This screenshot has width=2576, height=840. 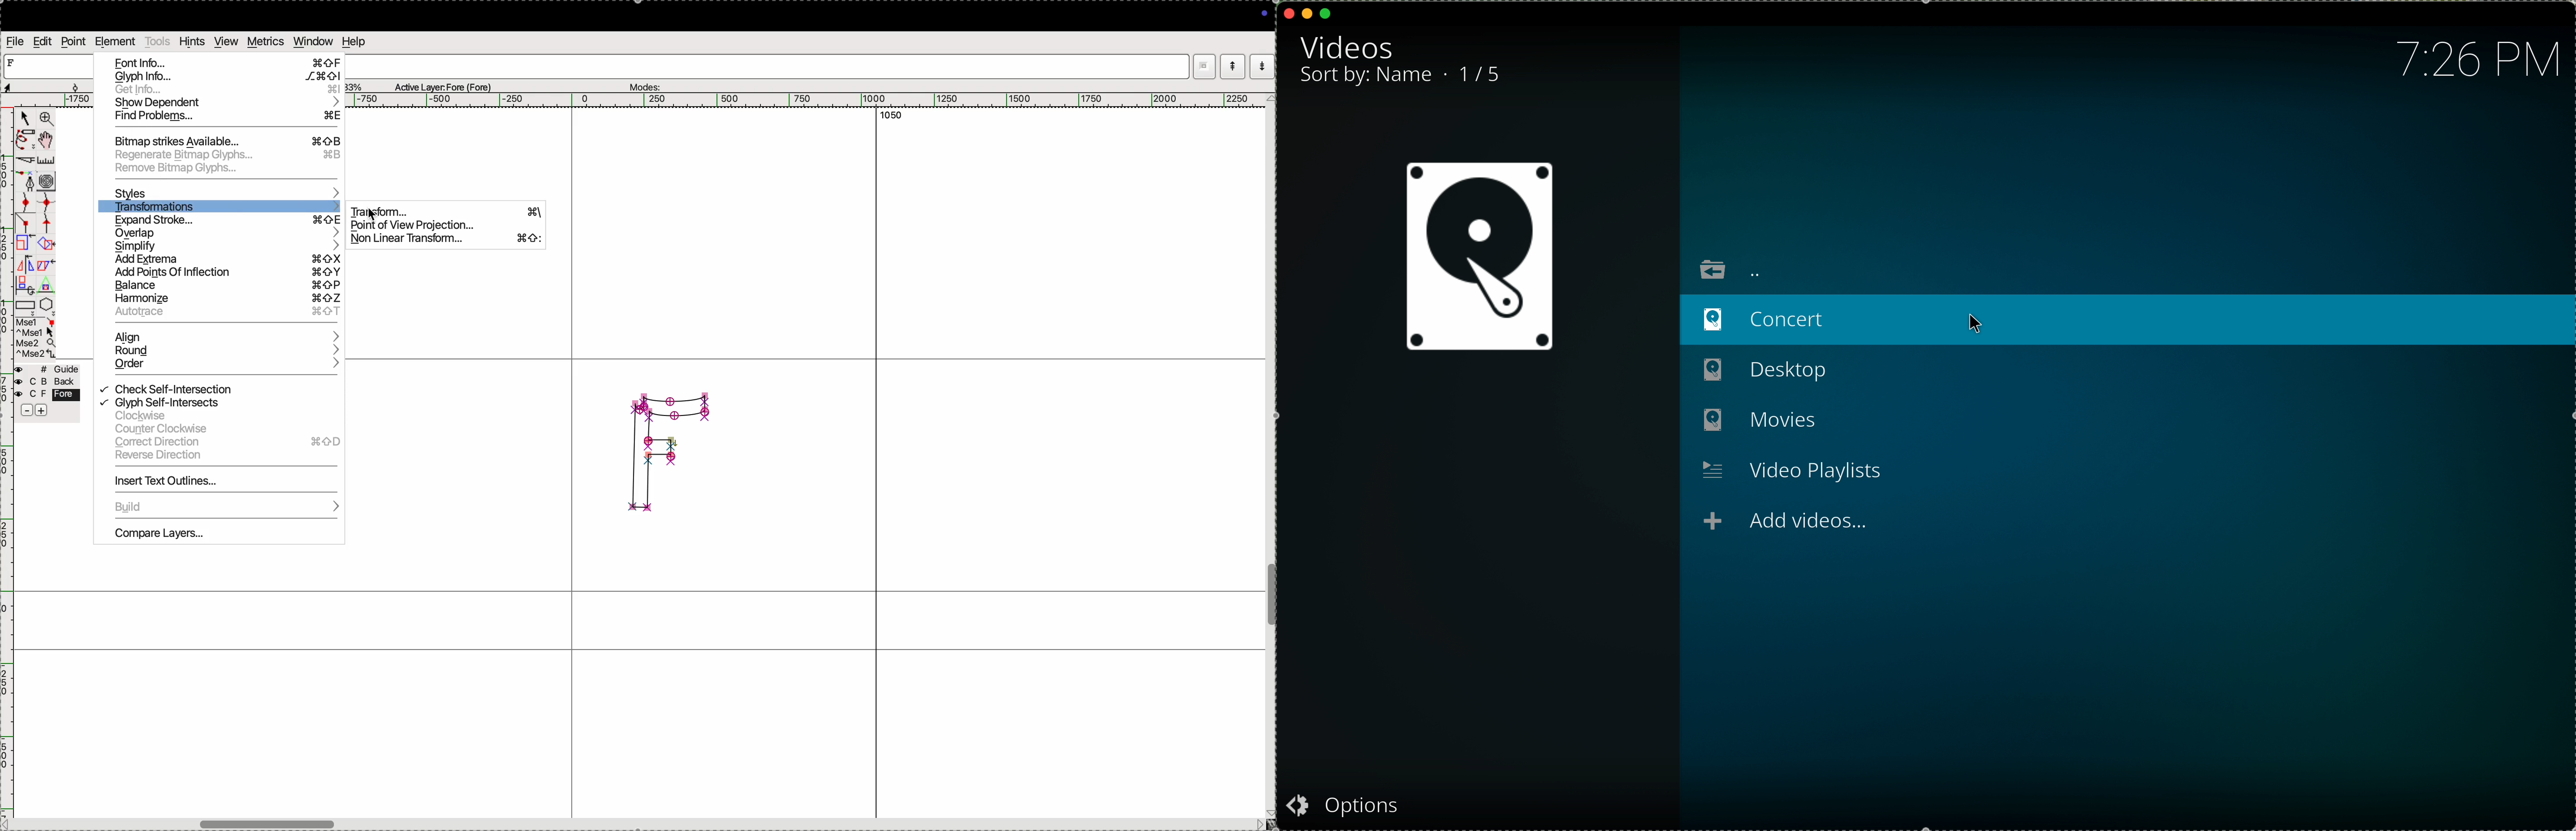 What do you see at coordinates (219, 388) in the screenshot?
I see `click self intersection` at bounding box center [219, 388].